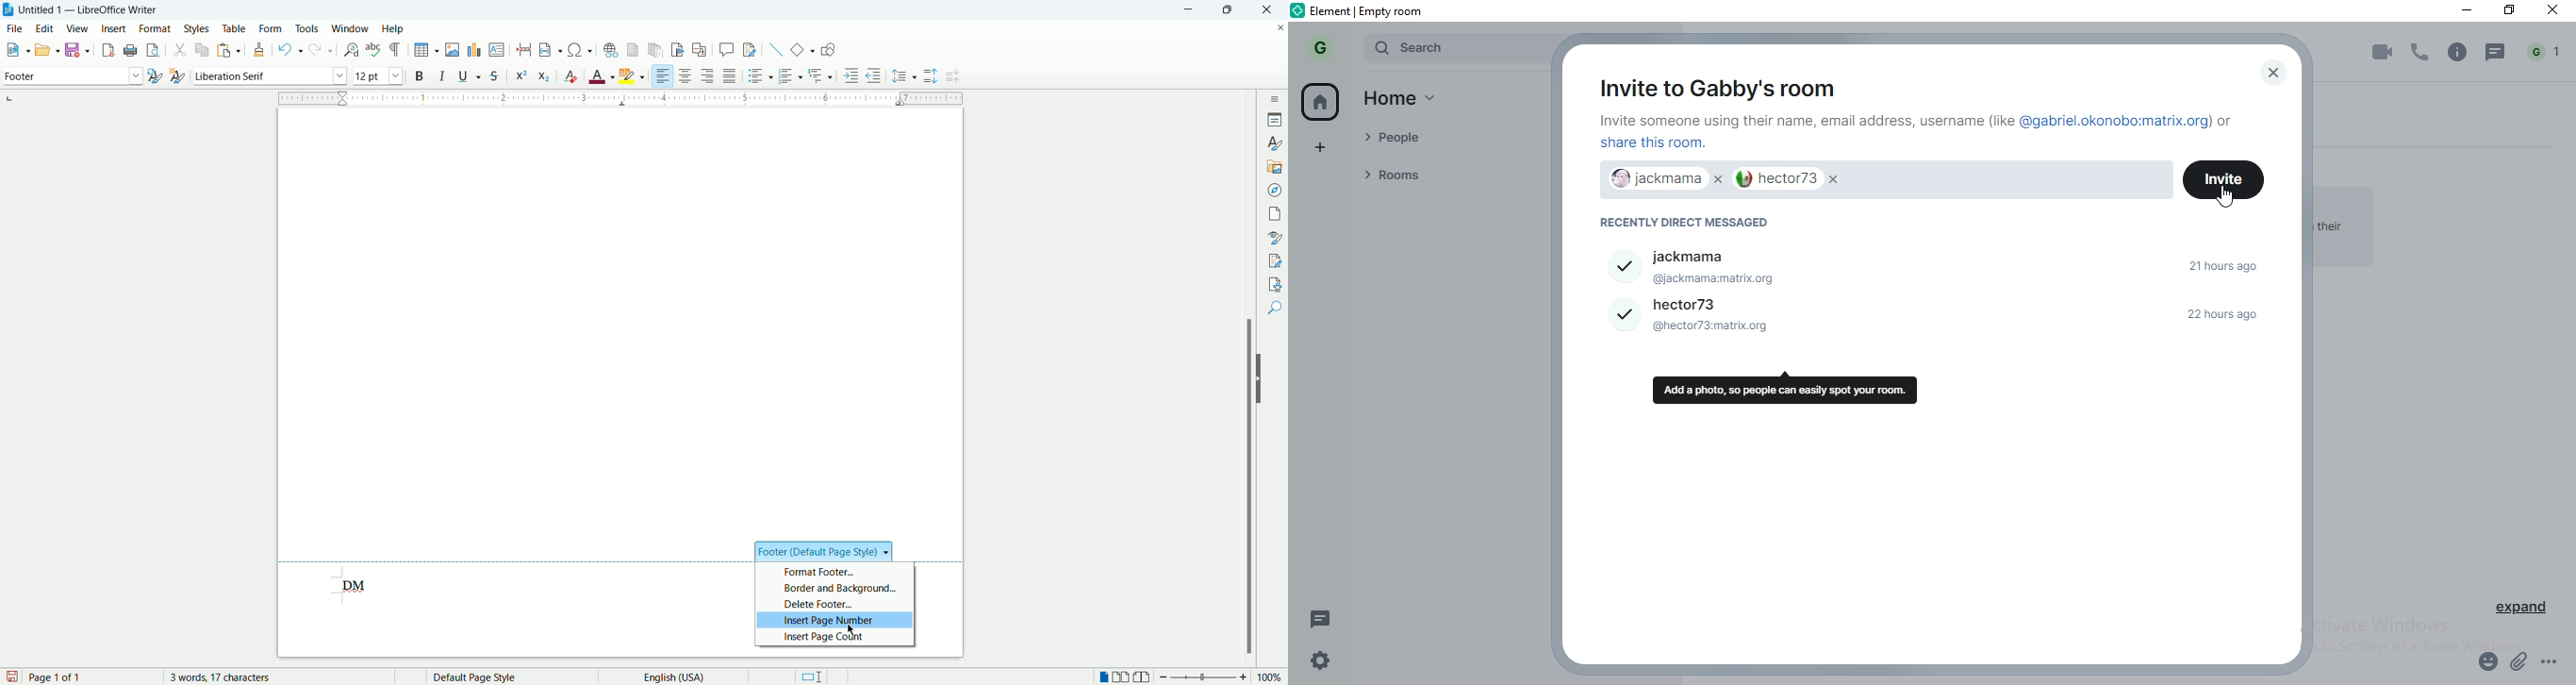 The width and height of the screenshot is (2576, 700). I want to click on new style, so click(177, 76).